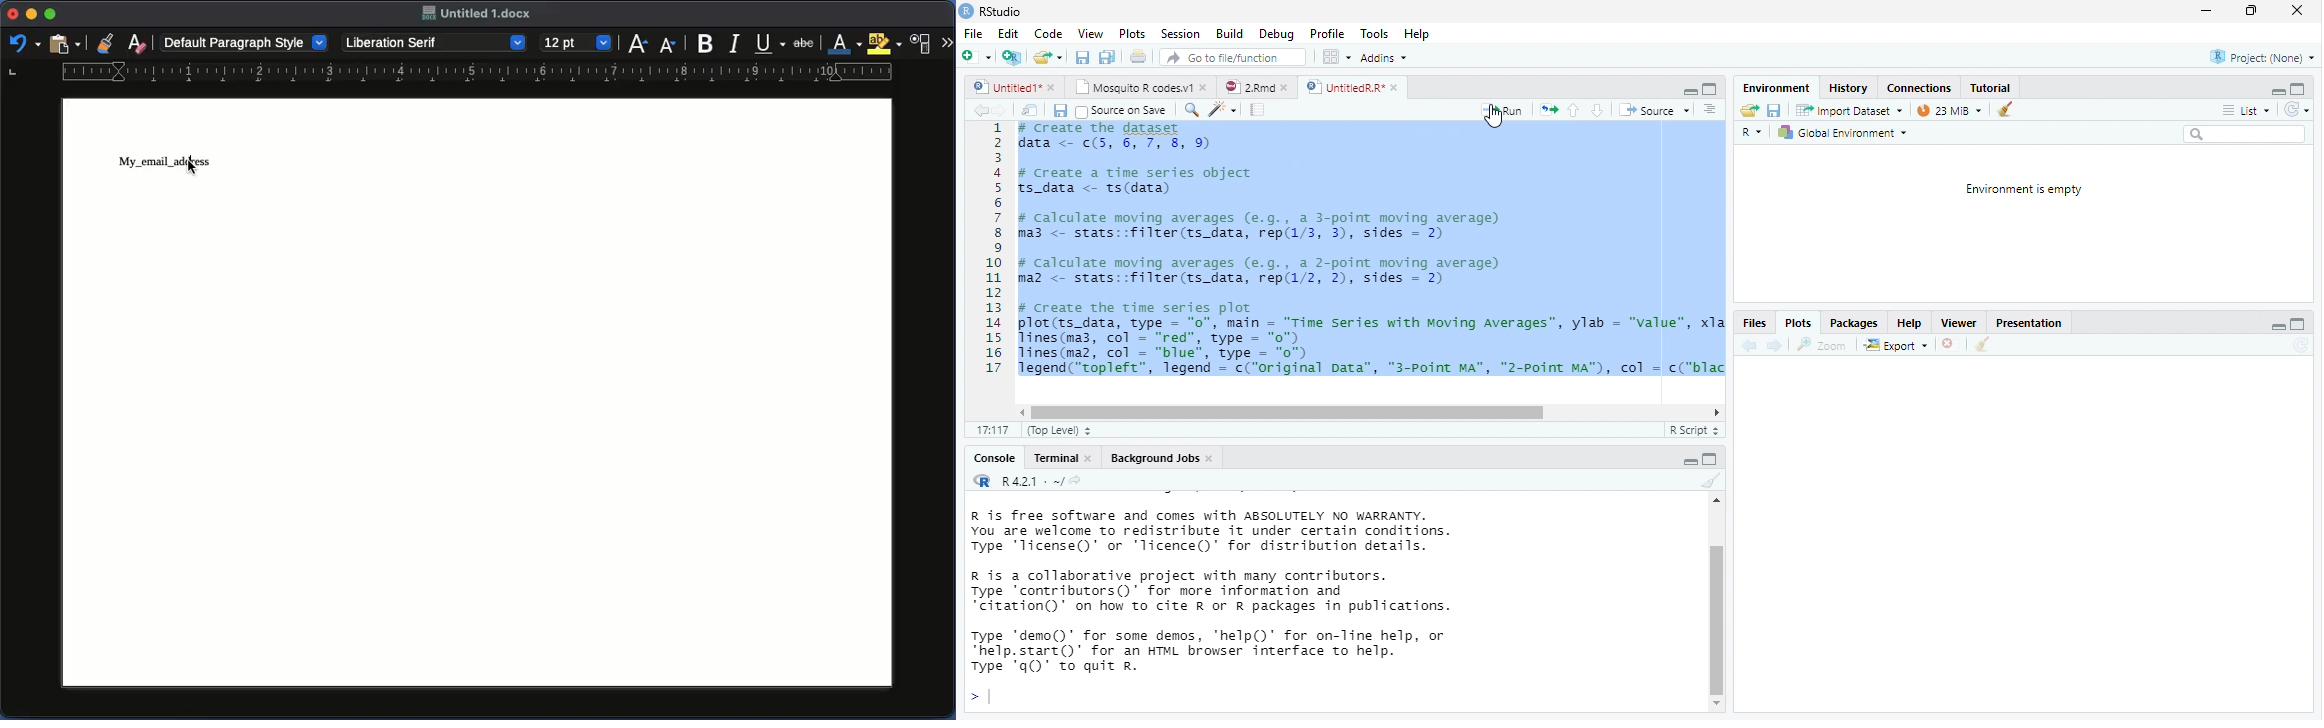 This screenshot has width=2324, height=728. What do you see at coordinates (2005, 108) in the screenshot?
I see `clear` at bounding box center [2005, 108].